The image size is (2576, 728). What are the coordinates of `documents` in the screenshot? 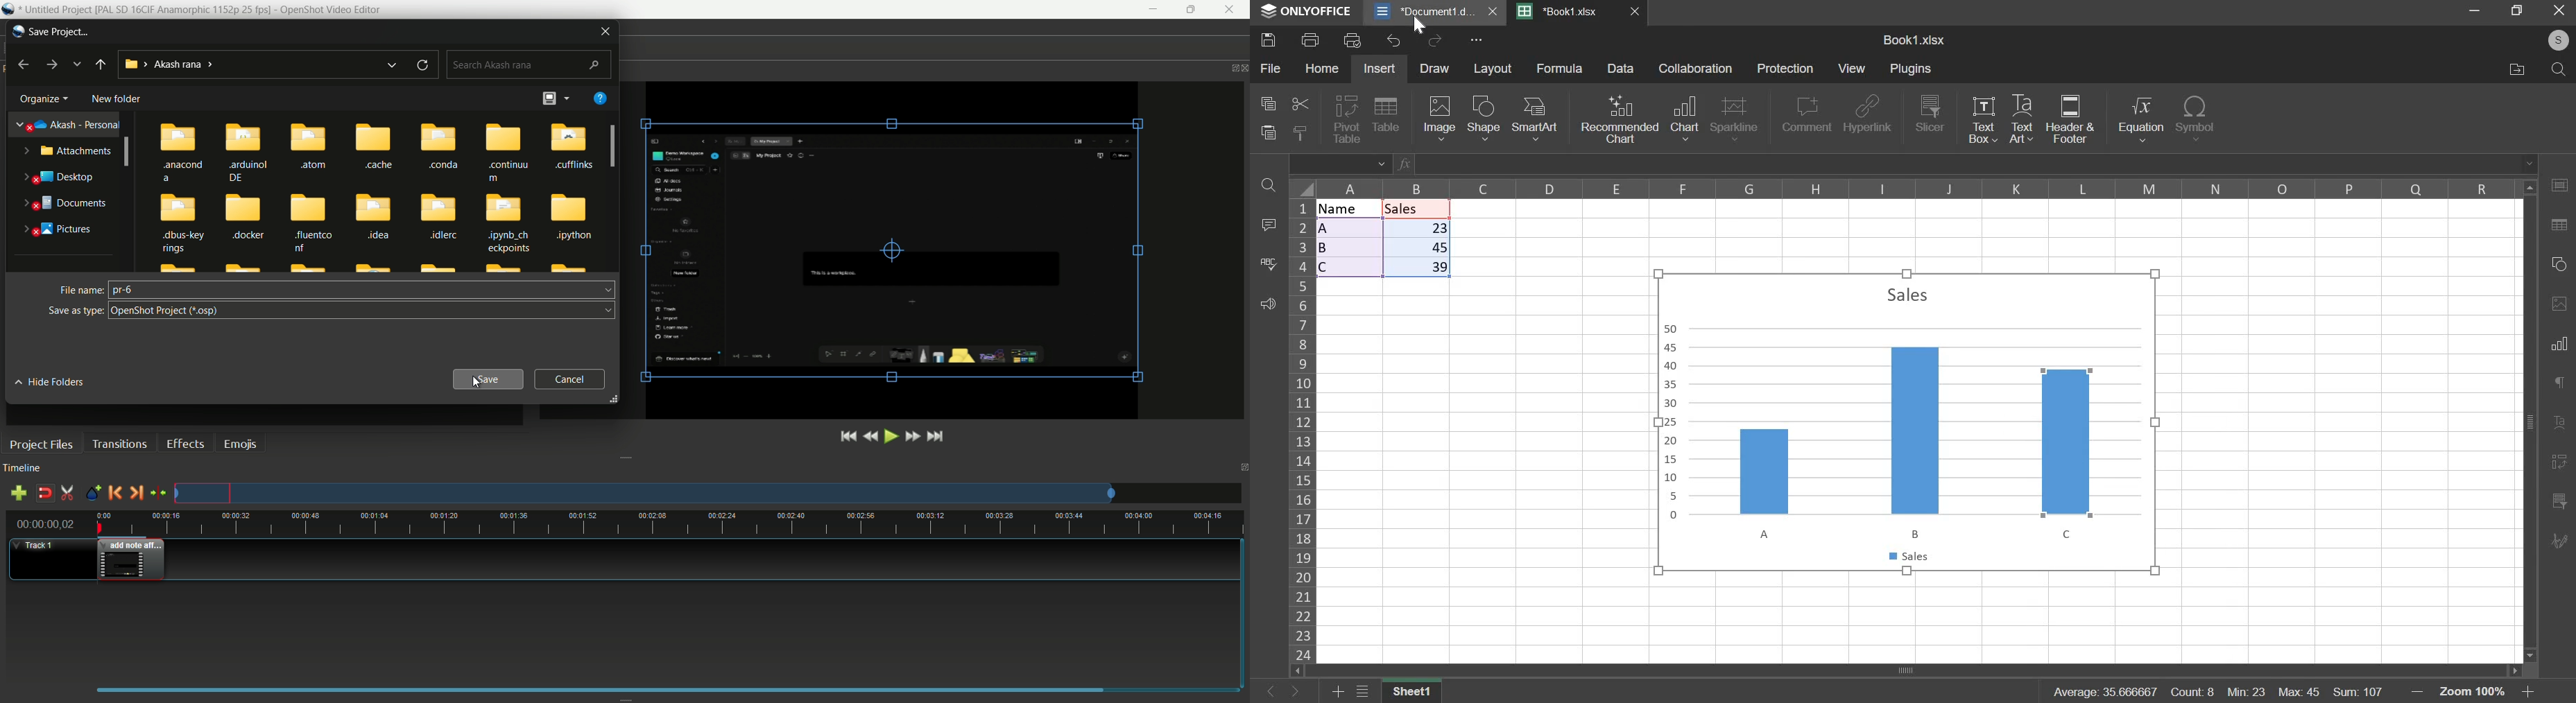 It's located at (64, 203).